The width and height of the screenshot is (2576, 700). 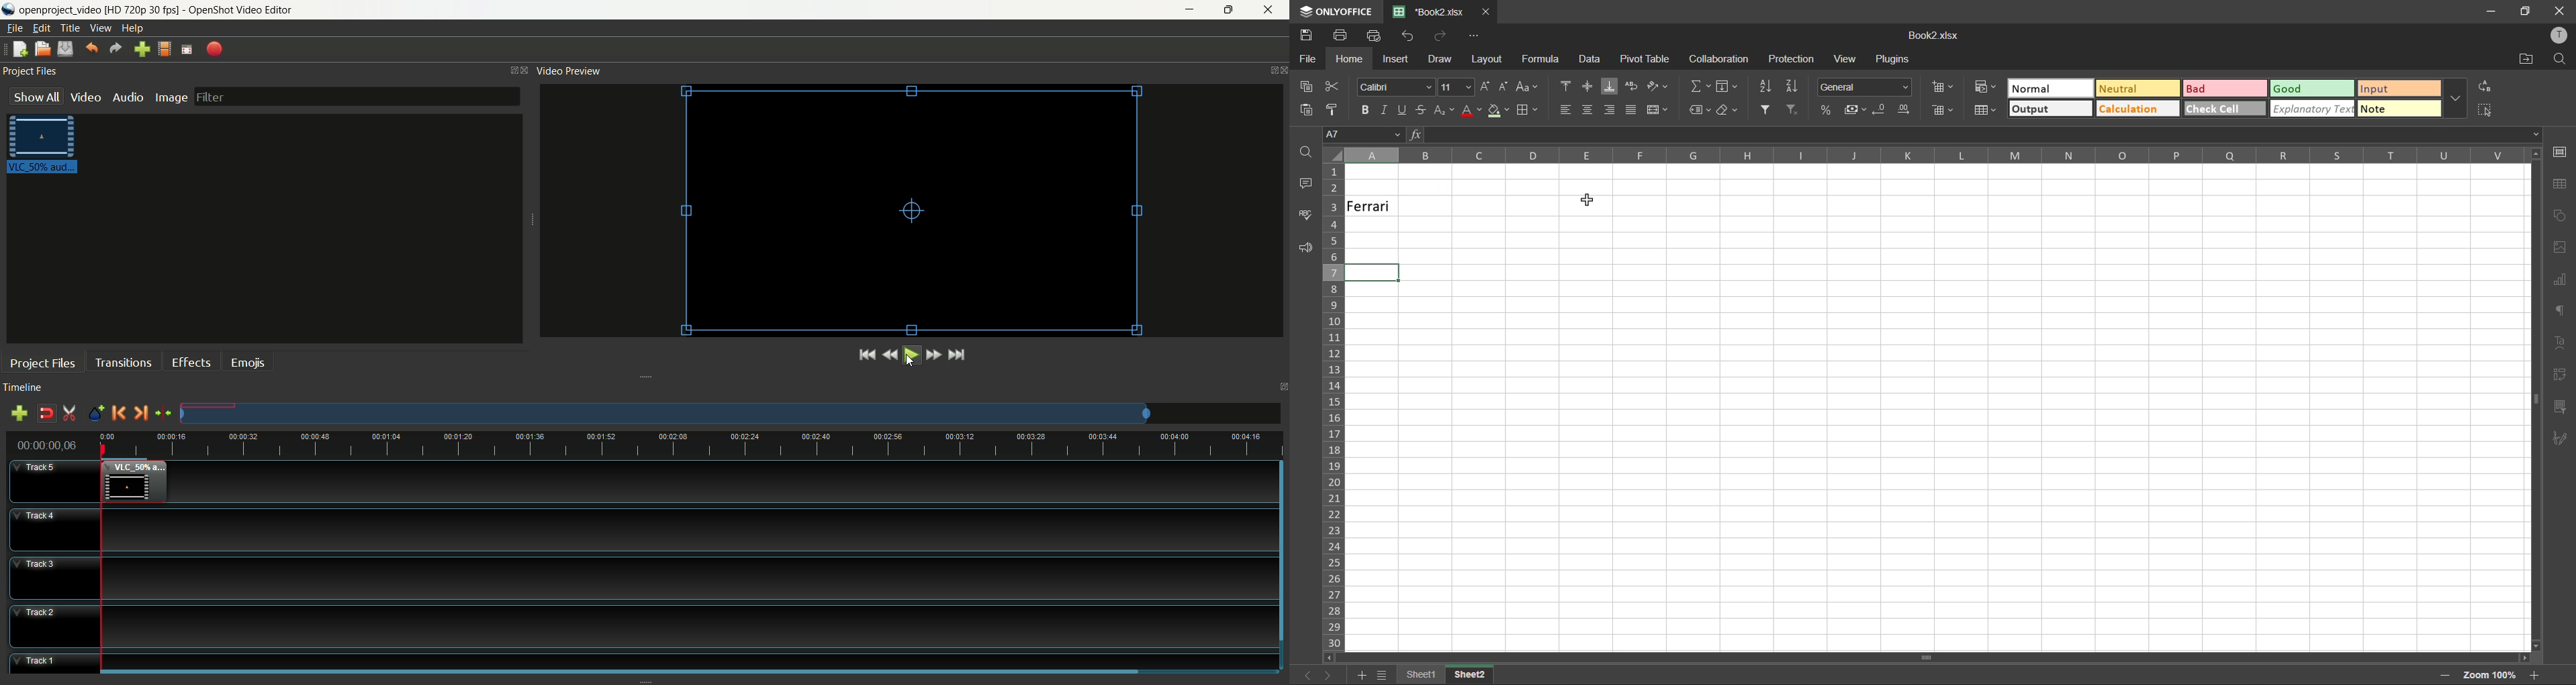 I want to click on bold, so click(x=1366, y=107).